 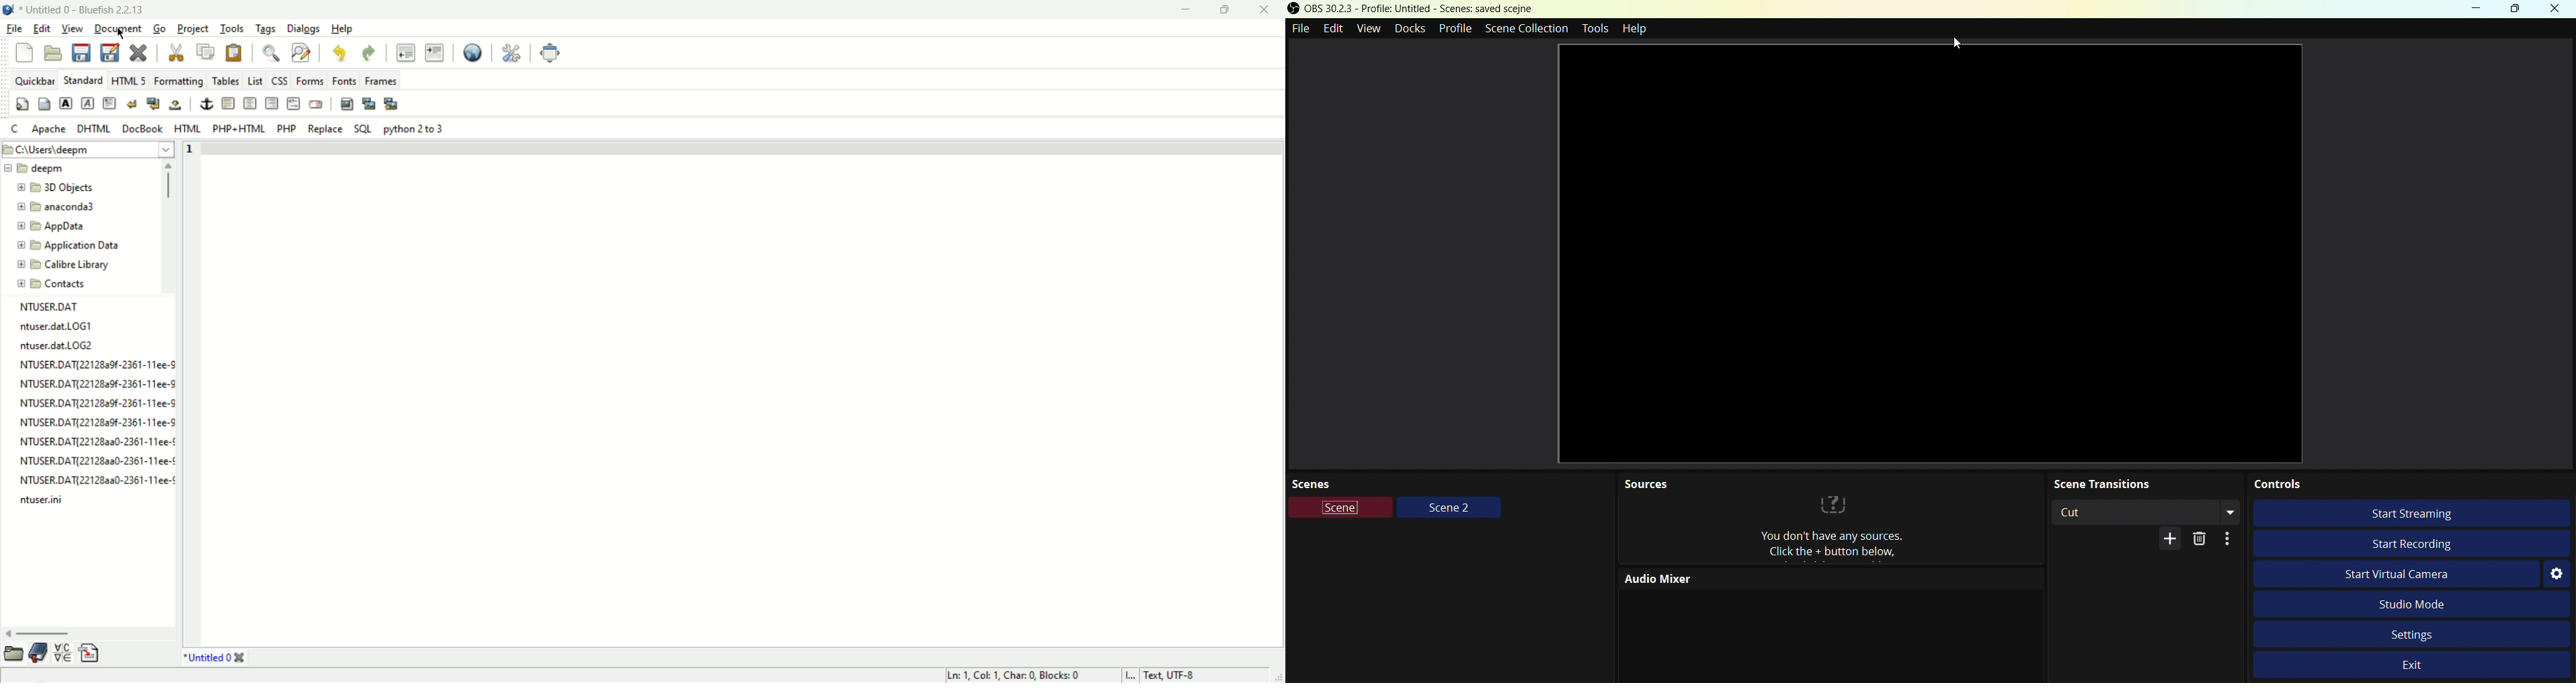 What do you see at coordinates (1411, 30) in the screenshot?
I see `Docks` at bounding box center [1411, 30].